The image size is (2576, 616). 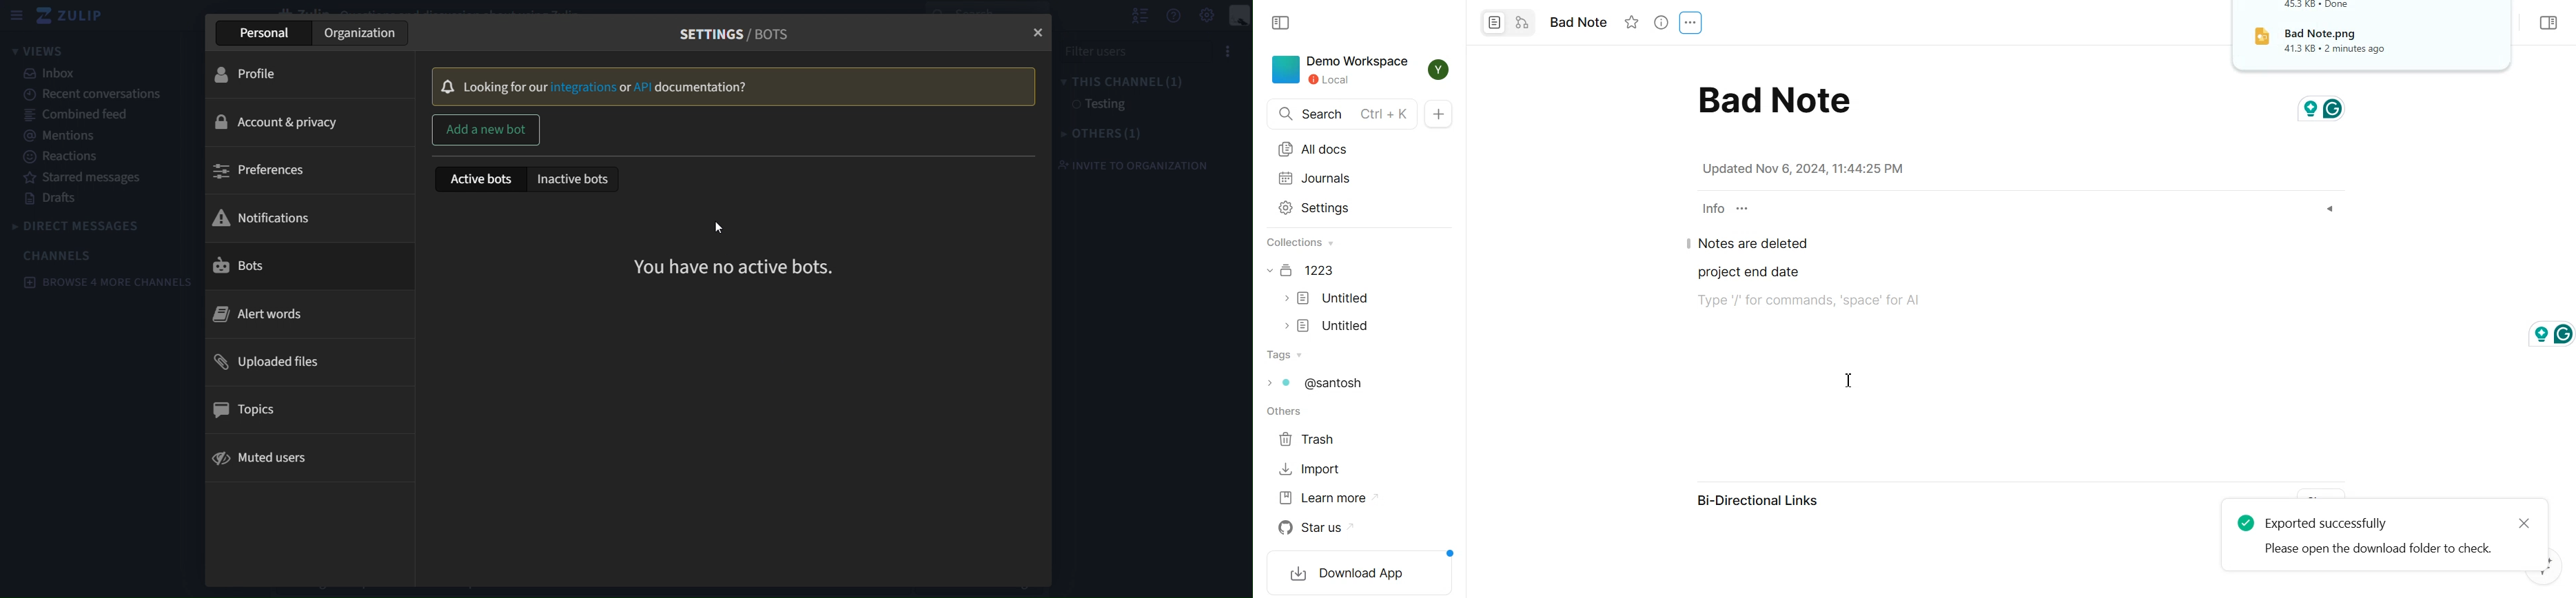 What do you see at coordinates (1747, 273) in the screenshot?
I see `project end date` at bounding box center [1747, 273].